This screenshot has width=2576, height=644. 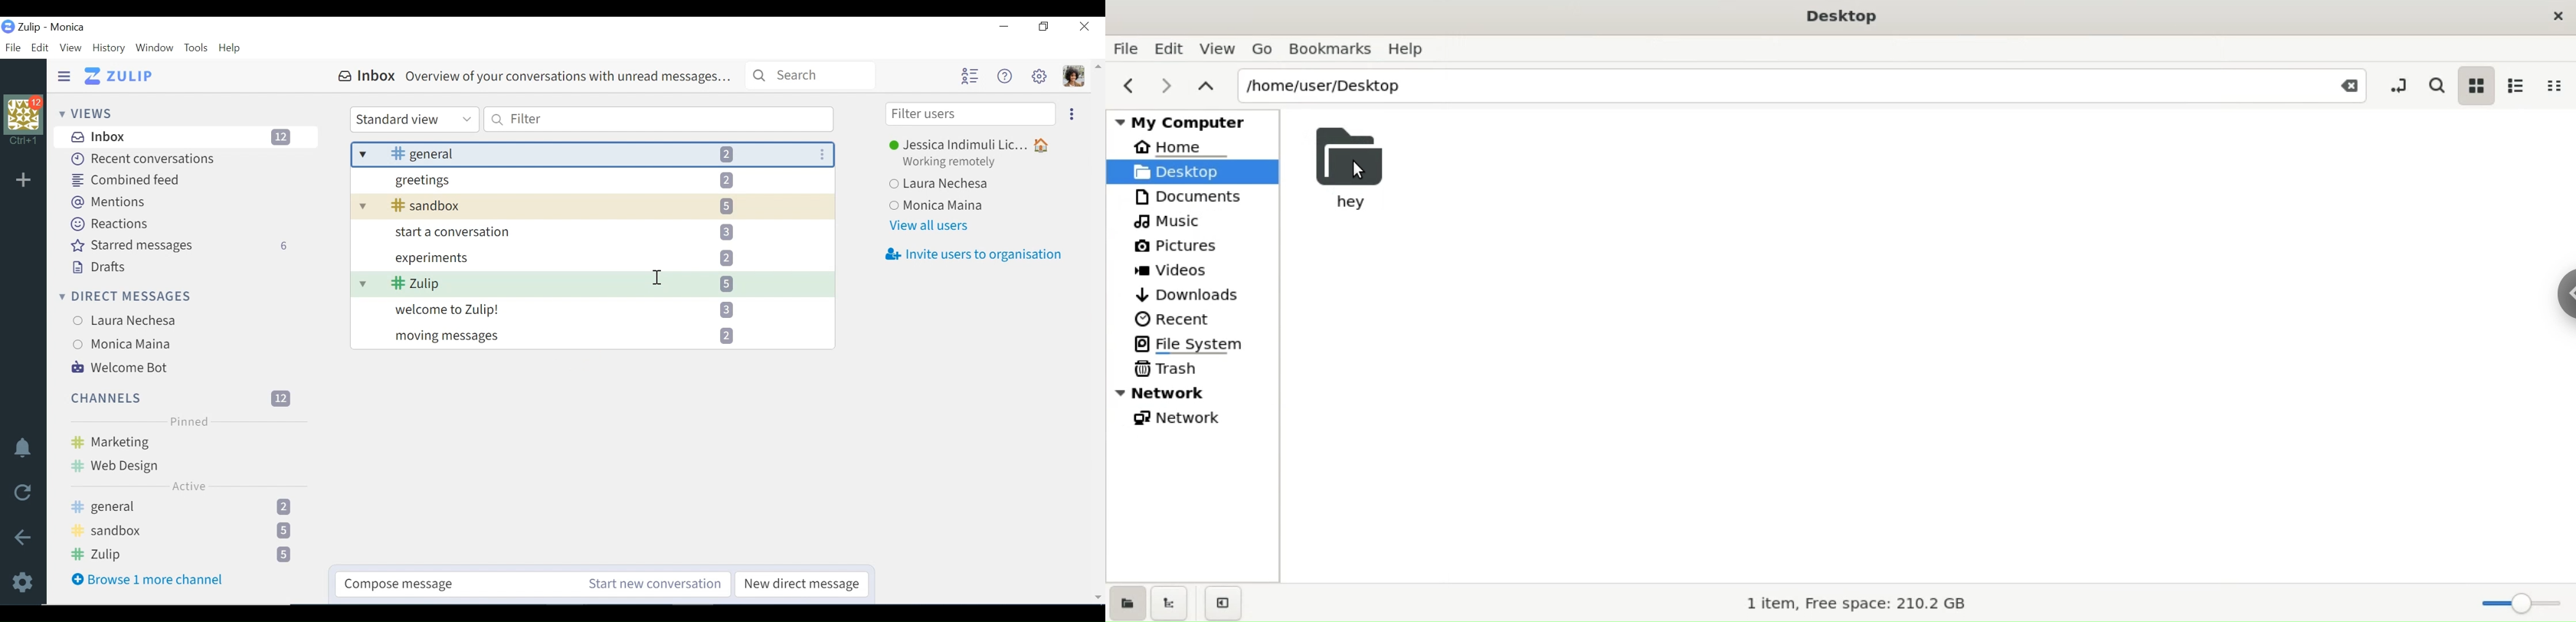 What do you see at coordinates (124, 297) in the screenshot?
I see `Direct messages` at bounding box center [124, 297].